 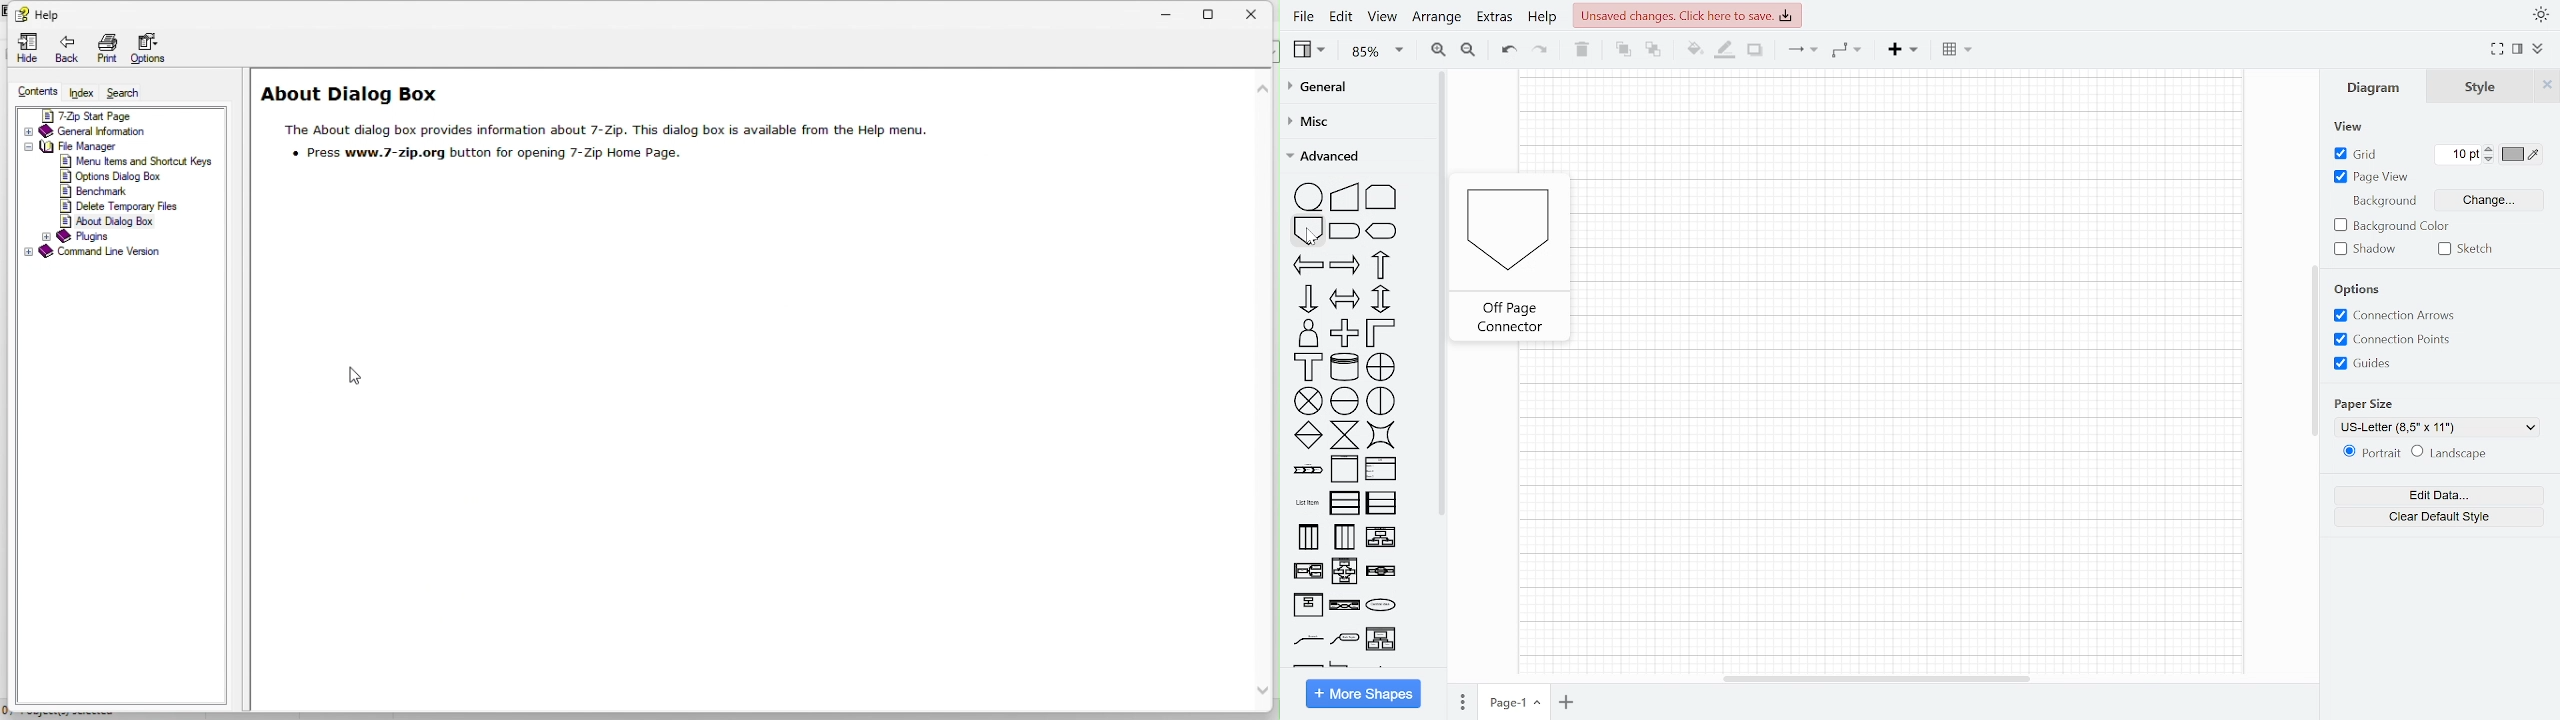 I want to click on Redo, so click(x=1539, y=52).